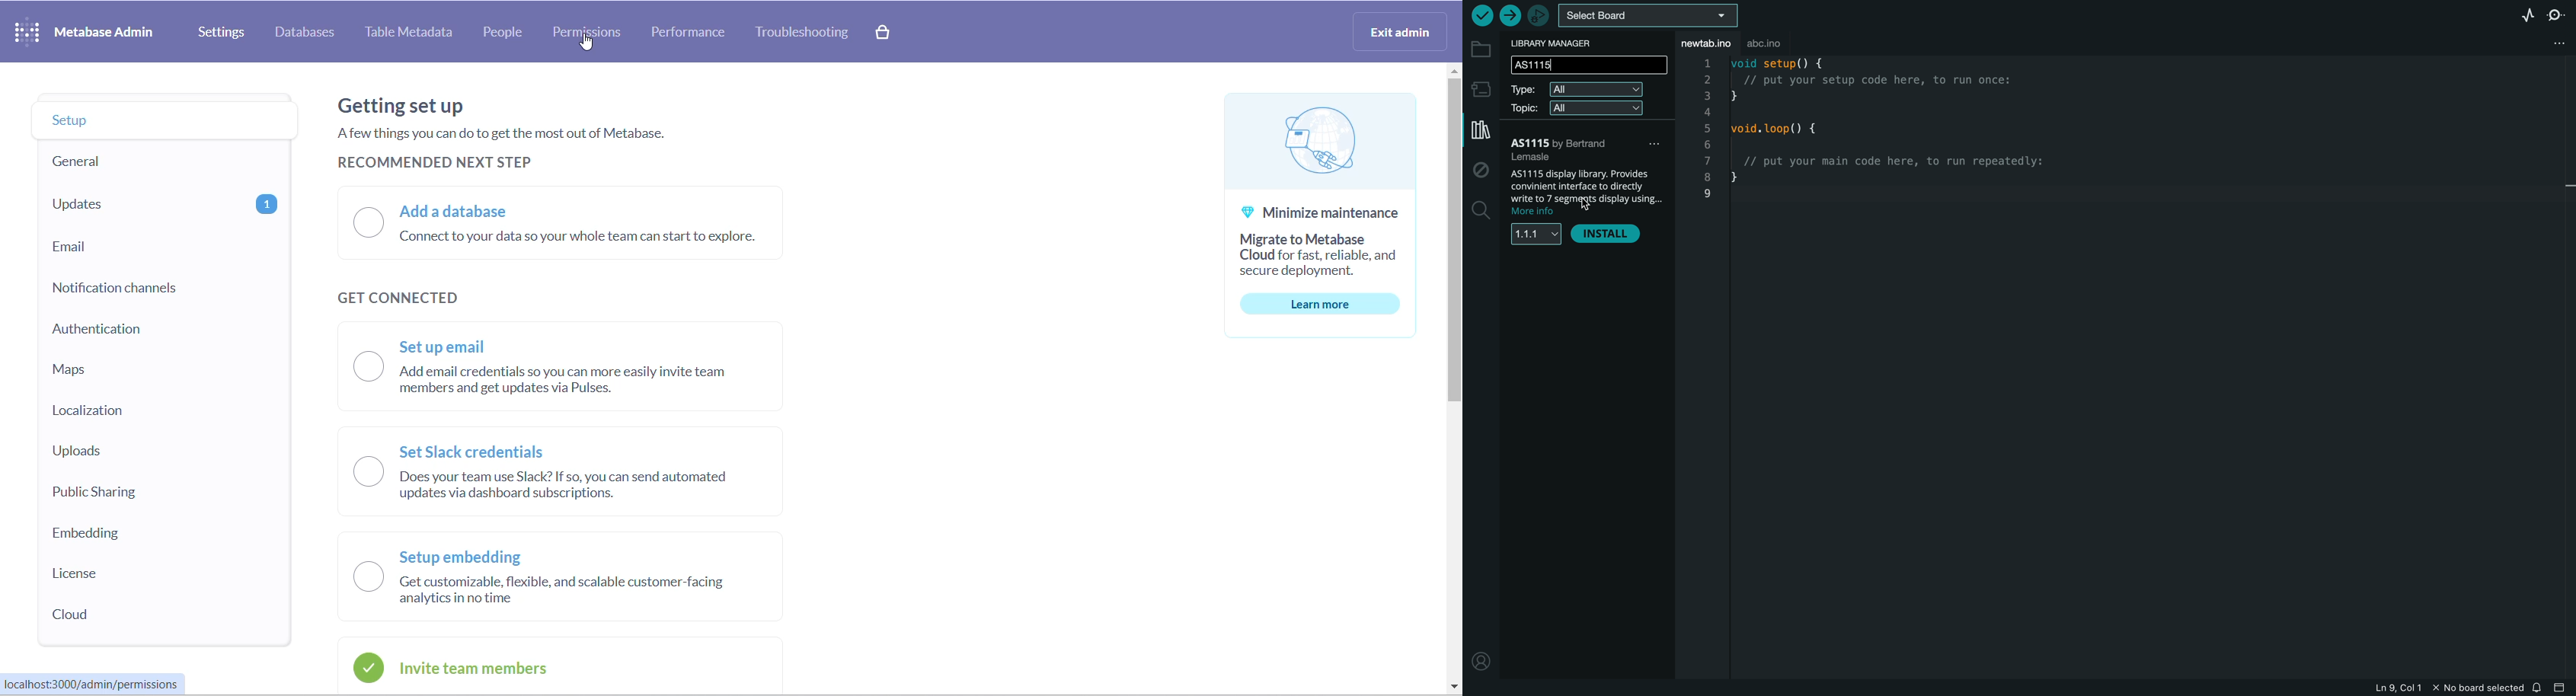  I want to click on type filter, so click(1580, 89).